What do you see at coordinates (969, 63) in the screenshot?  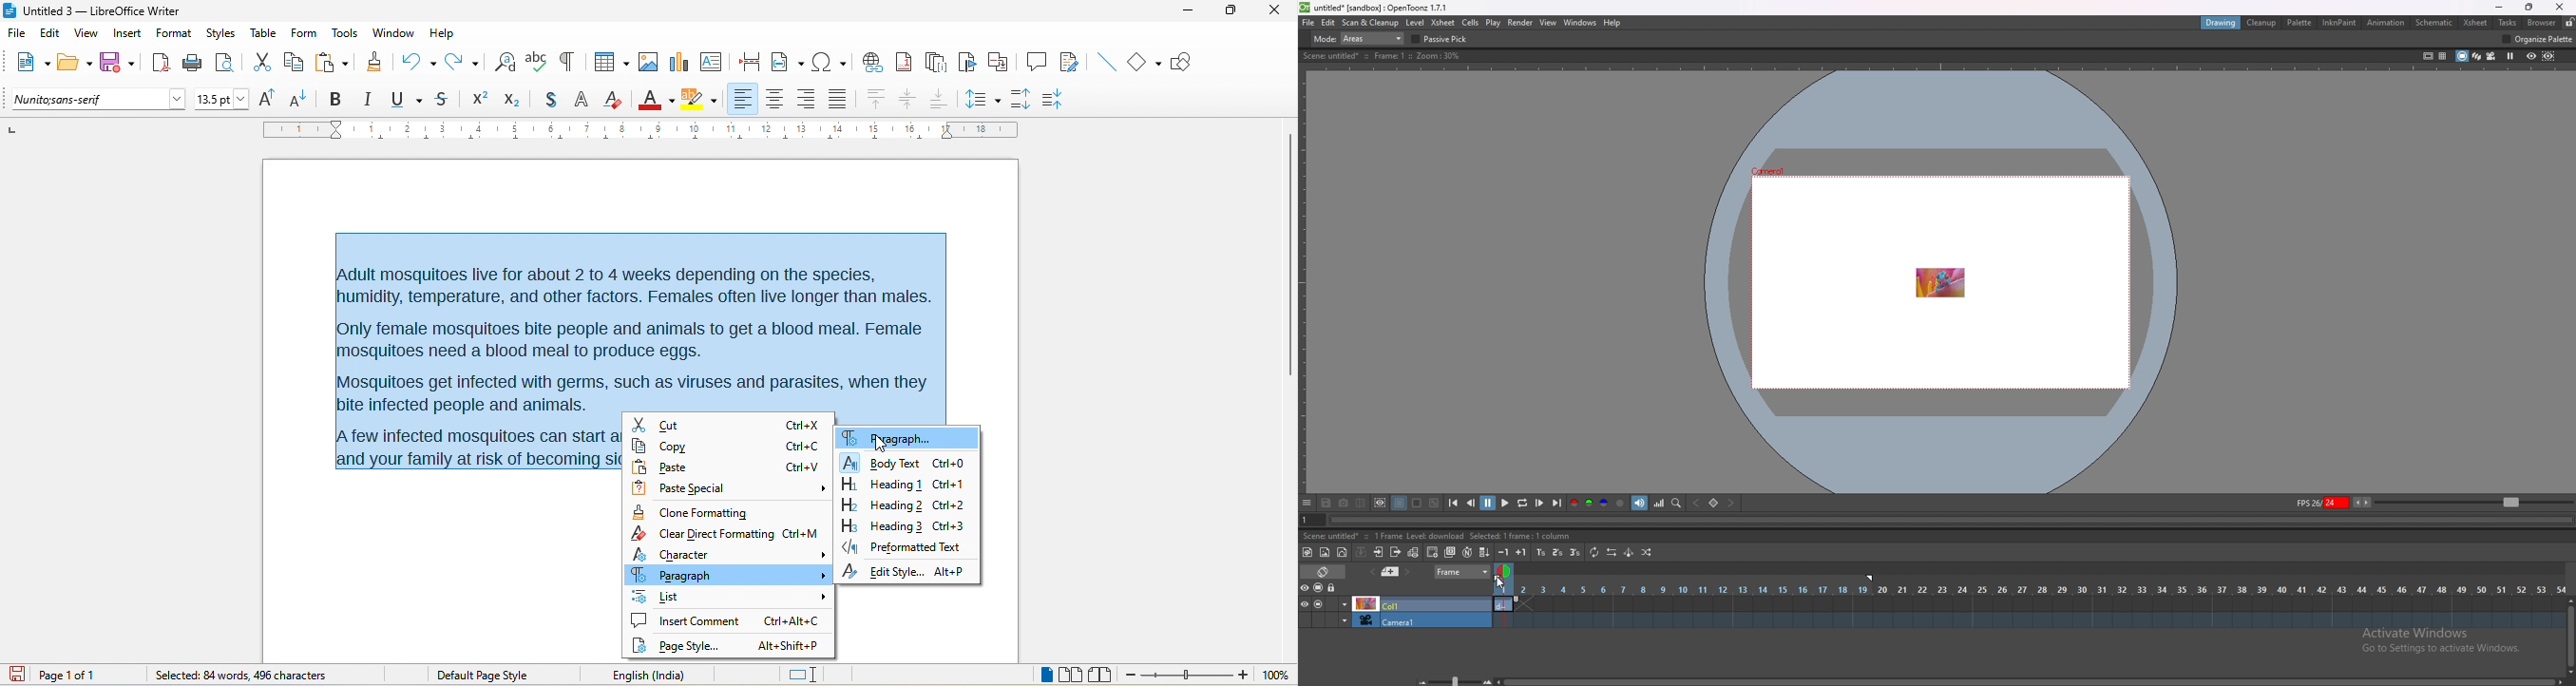 I see `bookmark` at bounding box center [969, 63].